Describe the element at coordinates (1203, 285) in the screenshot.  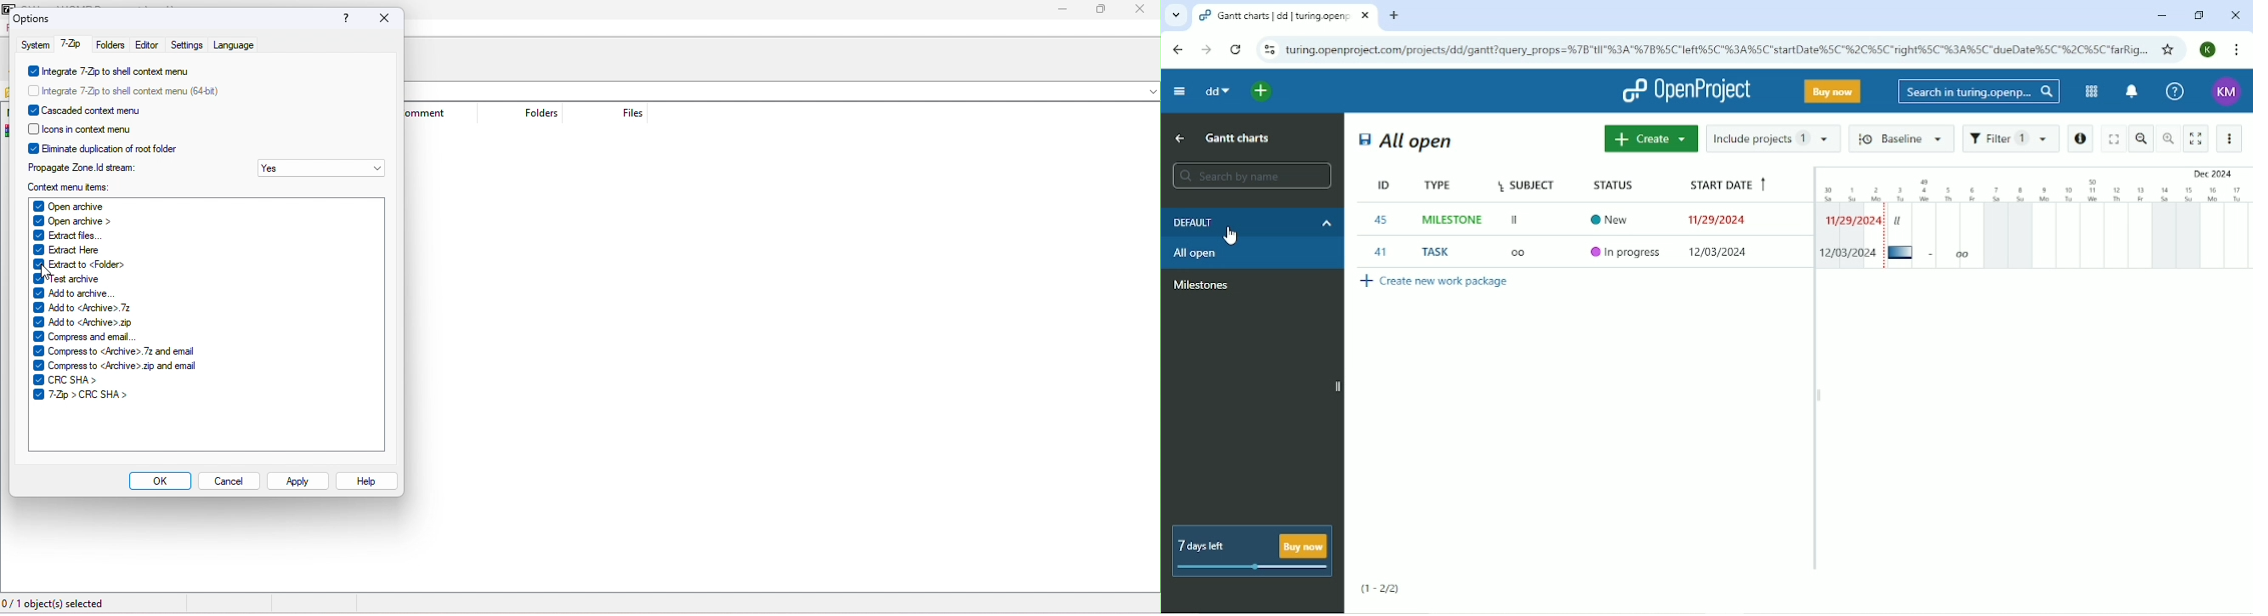
I see `Milestones` at that location.